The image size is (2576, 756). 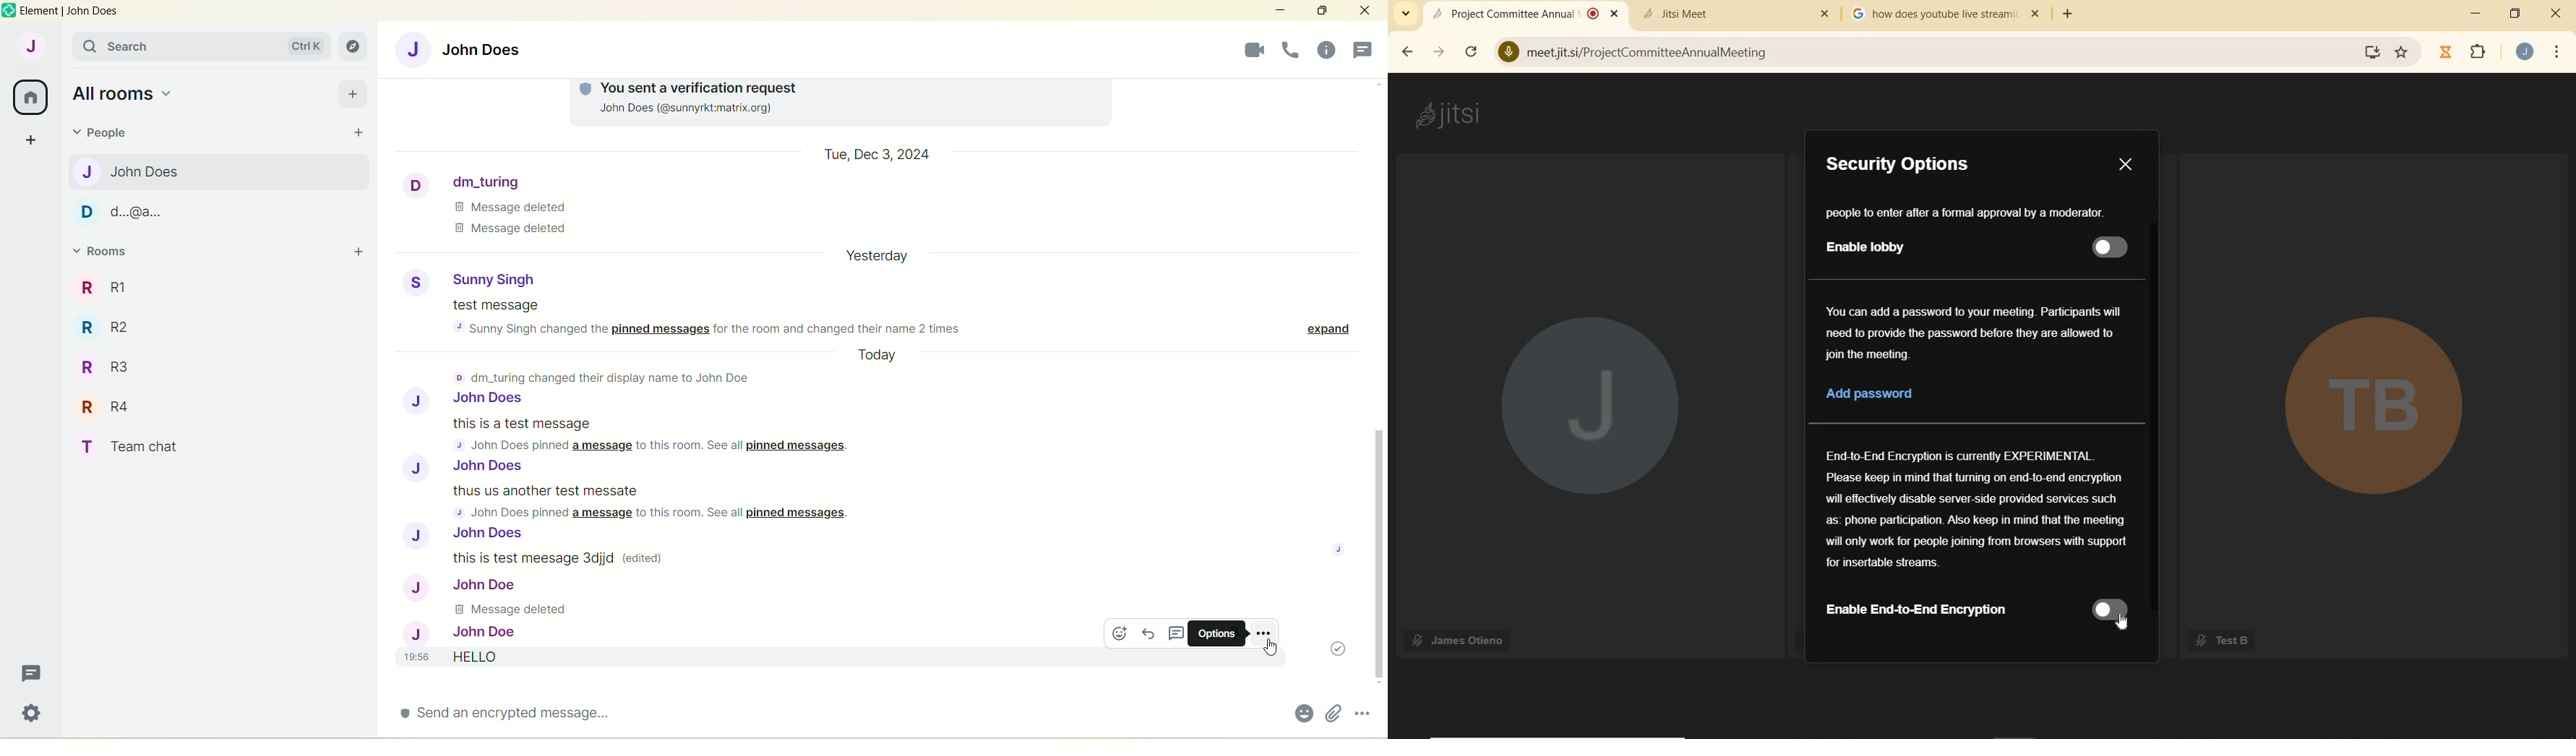 What do you see at coordinates (32, 96) in the screenshot?
I see `all rooms` at bounding box center [32, 96].